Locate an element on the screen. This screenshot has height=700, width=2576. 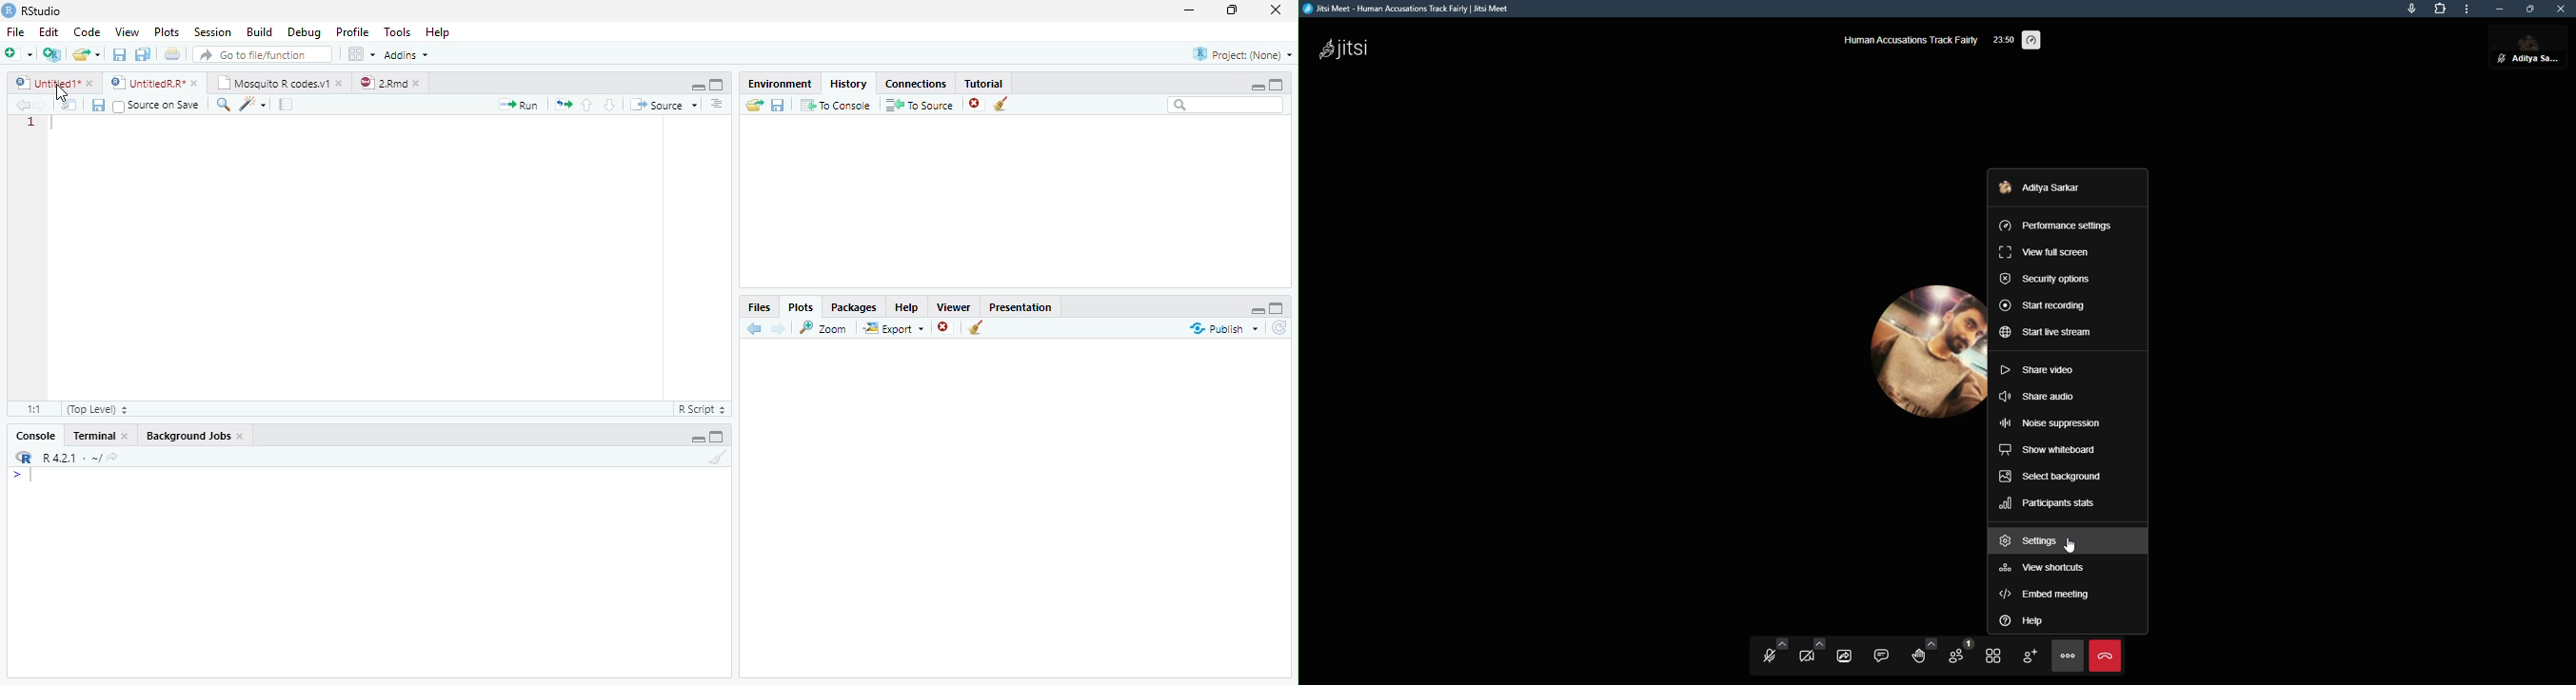
Full Height is located at coordinates (718, 84).